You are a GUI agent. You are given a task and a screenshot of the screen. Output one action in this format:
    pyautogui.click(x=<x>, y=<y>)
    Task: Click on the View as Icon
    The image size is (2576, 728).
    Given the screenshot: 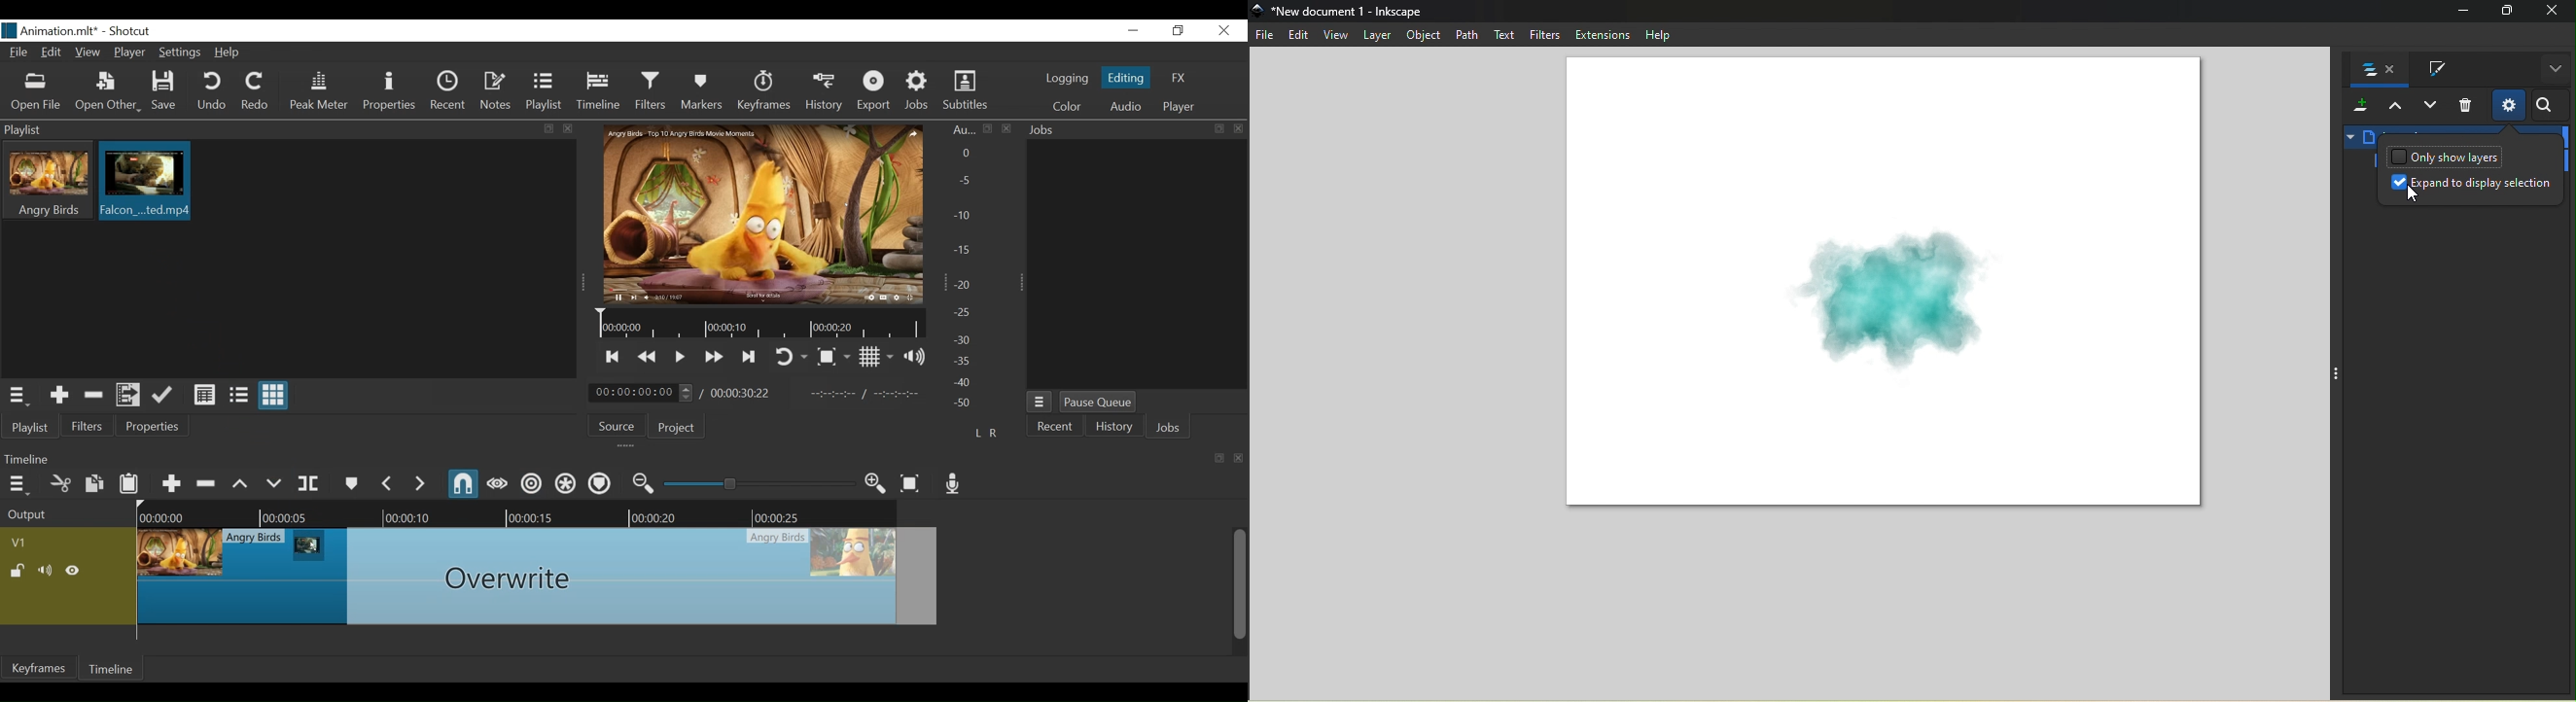 What is the action you would take?
    pyautogui.click(x=274, y=395)
    